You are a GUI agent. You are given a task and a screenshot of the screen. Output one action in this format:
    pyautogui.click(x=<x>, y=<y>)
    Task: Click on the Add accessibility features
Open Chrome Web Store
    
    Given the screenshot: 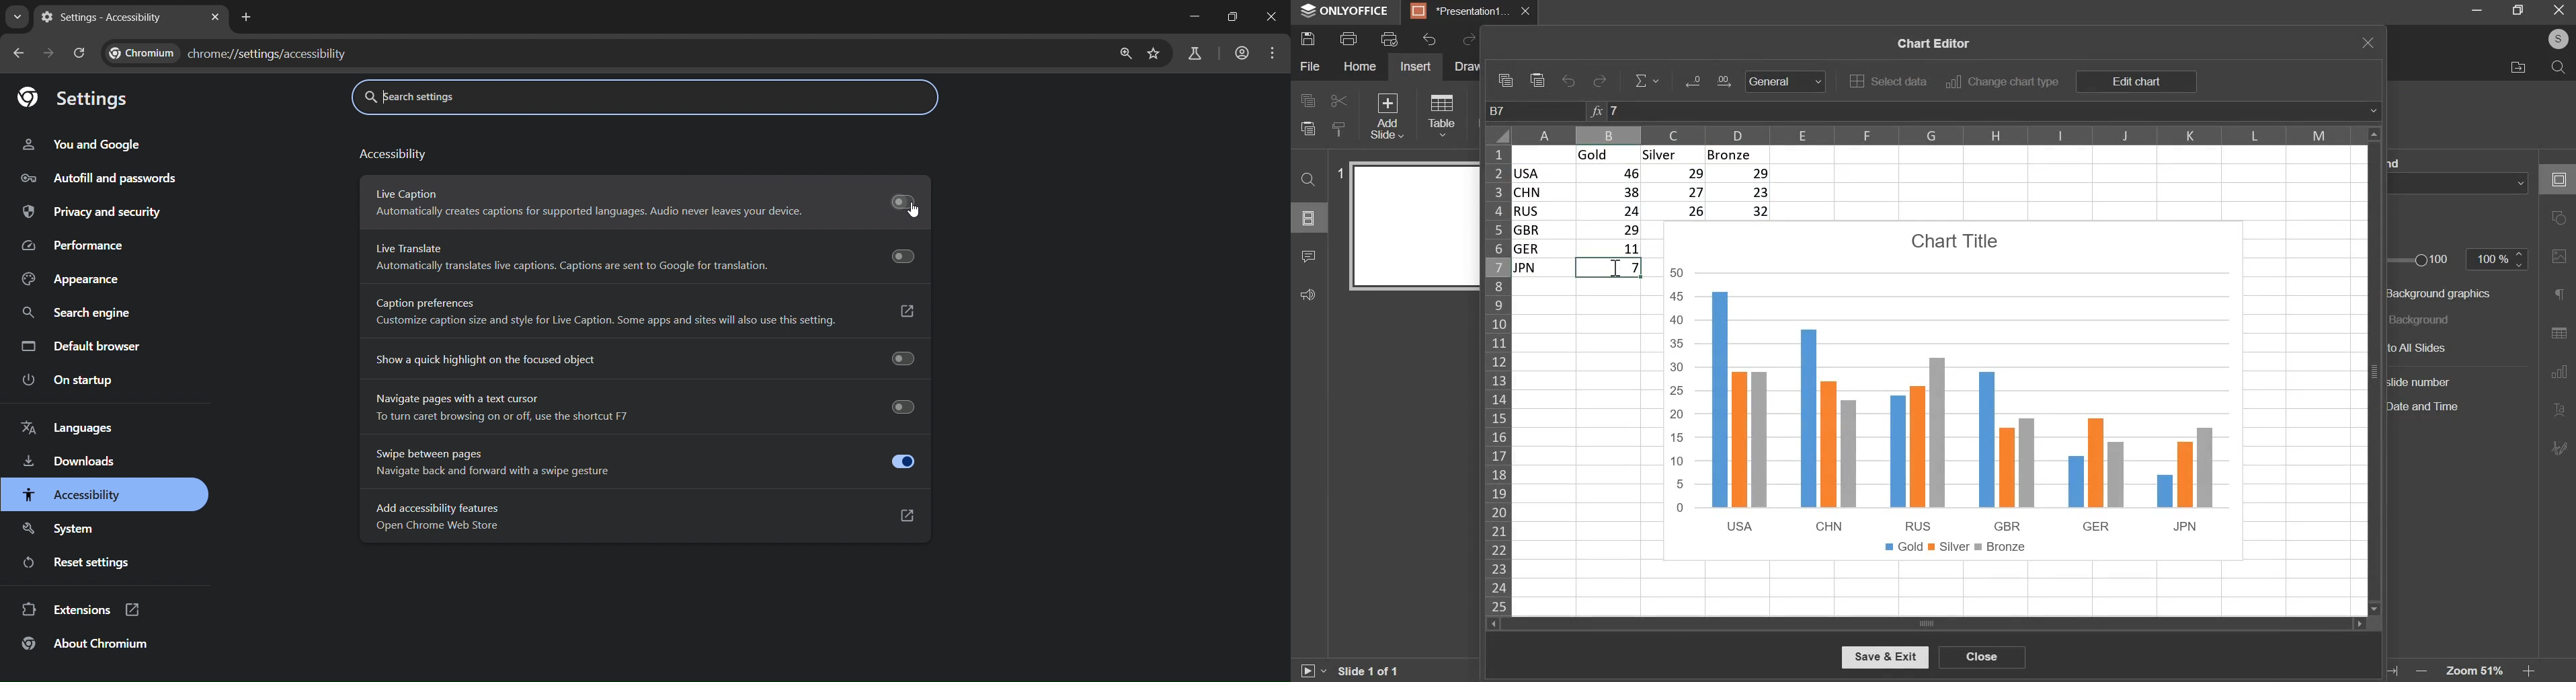 What is the action you would take?
    pyautogui.click(x=641, y=515)
    